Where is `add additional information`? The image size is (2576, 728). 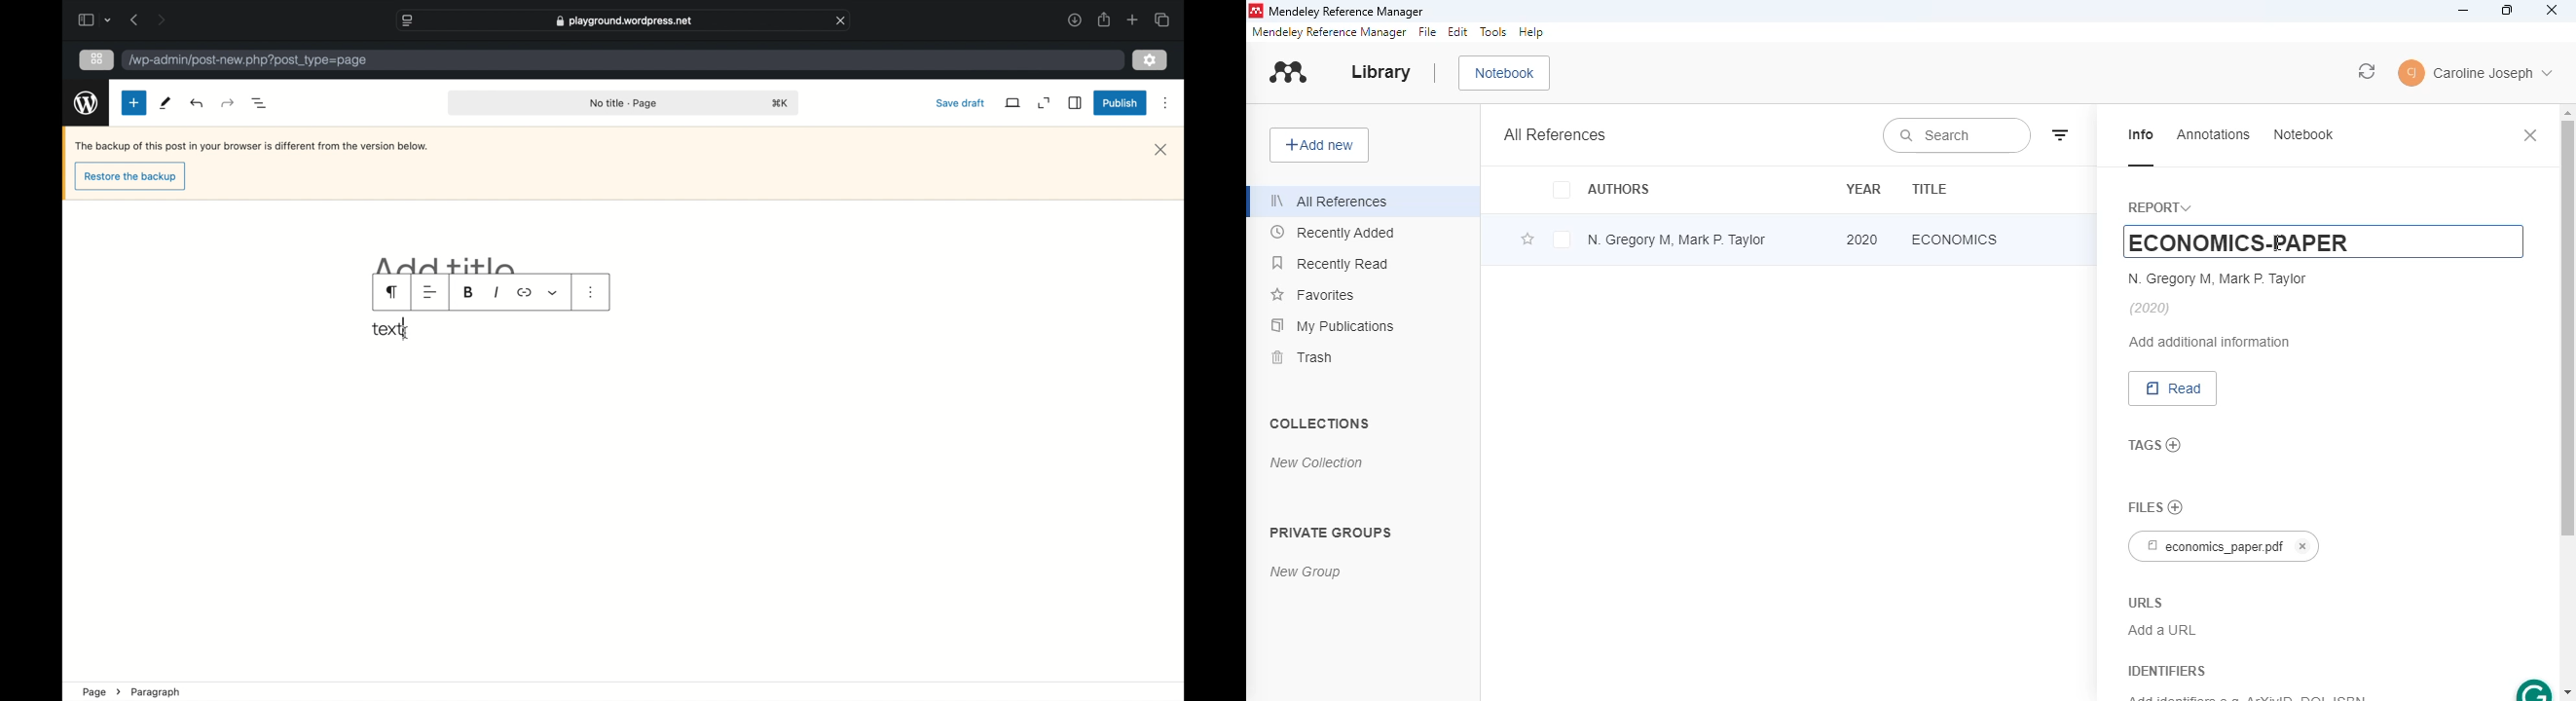
add additional information is located at coordinates (2212, 342).